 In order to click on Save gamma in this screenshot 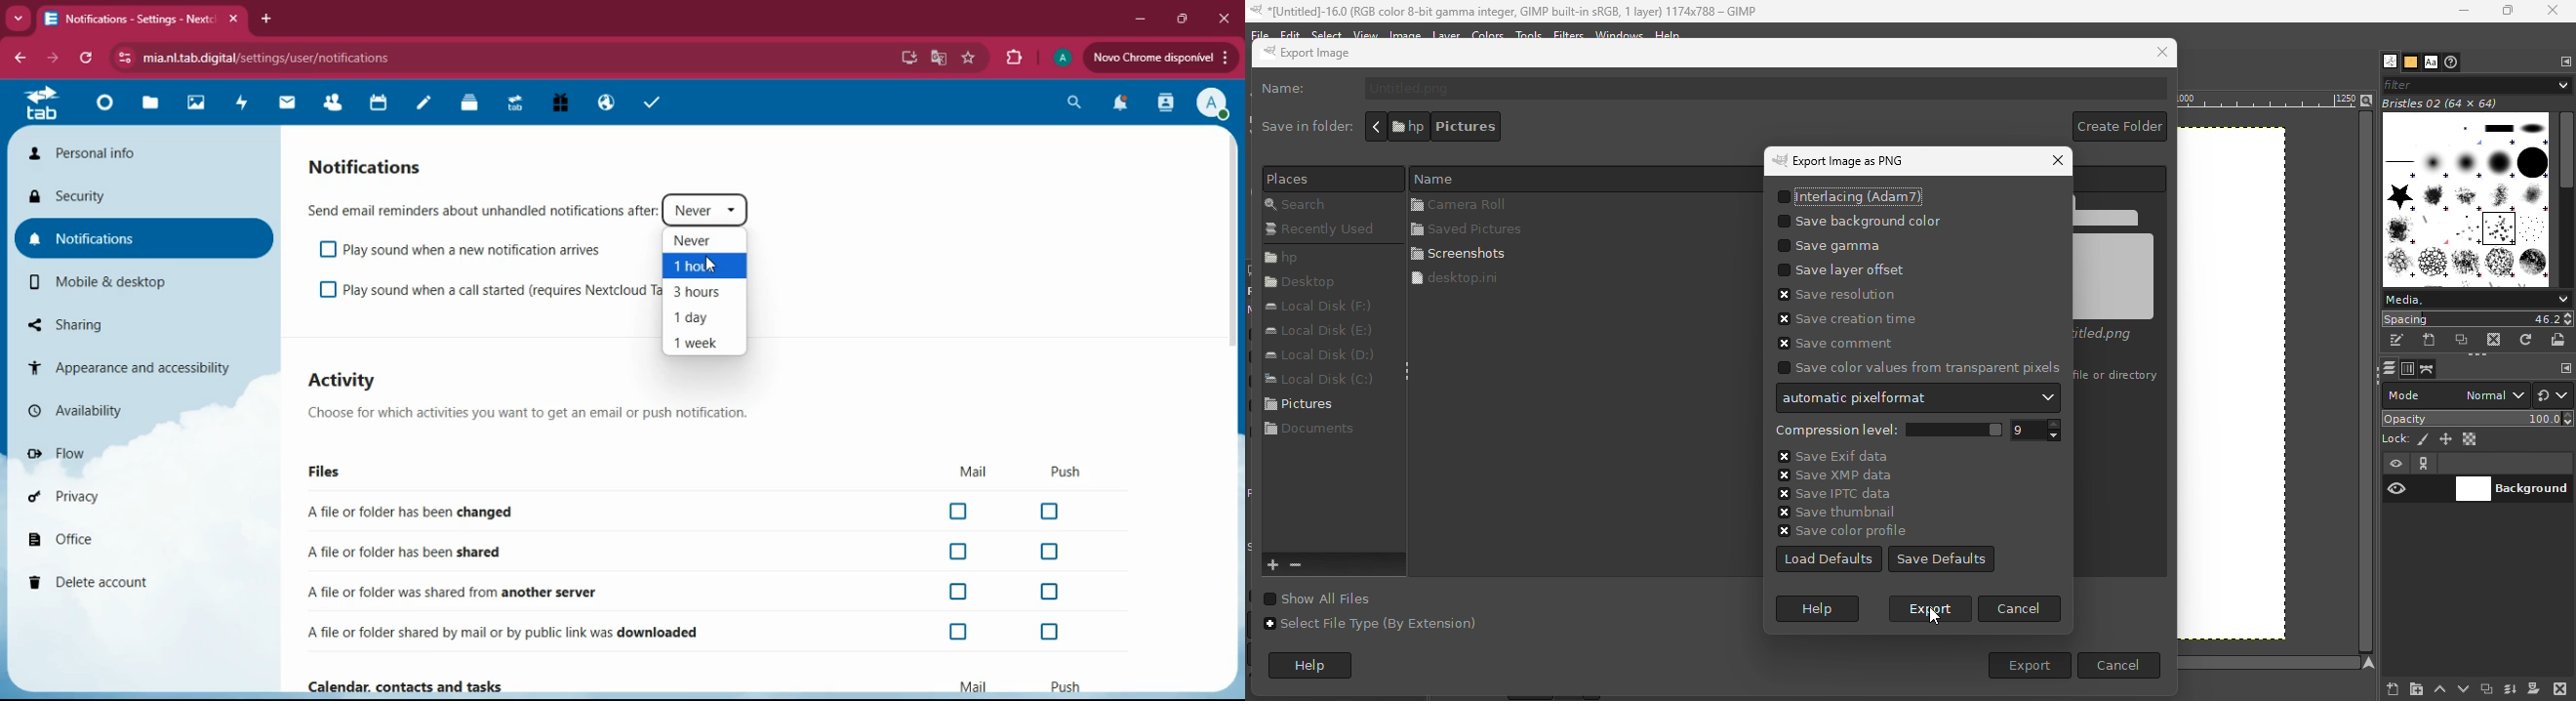, I will do `click(1845, 244)`.